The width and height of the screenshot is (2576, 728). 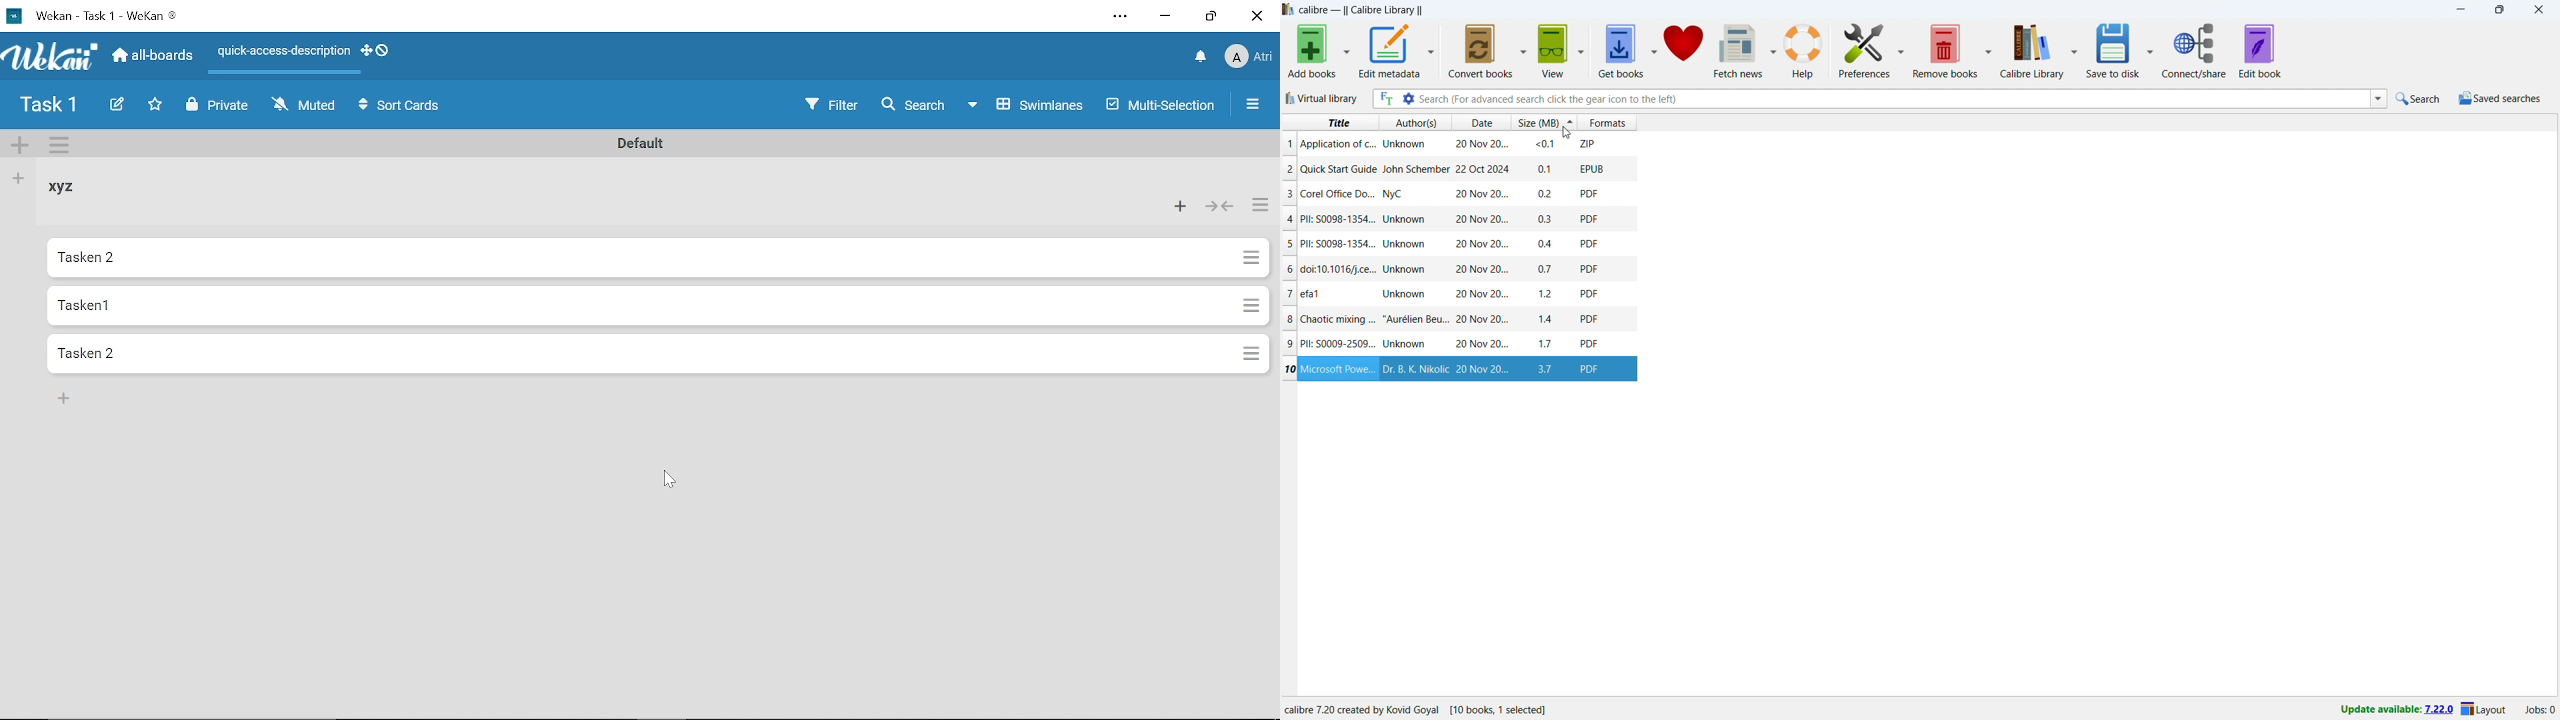 What do you see at coordinates (1481, 345) in the screenshot?
I see `date` at bounding box center [1481, 345].